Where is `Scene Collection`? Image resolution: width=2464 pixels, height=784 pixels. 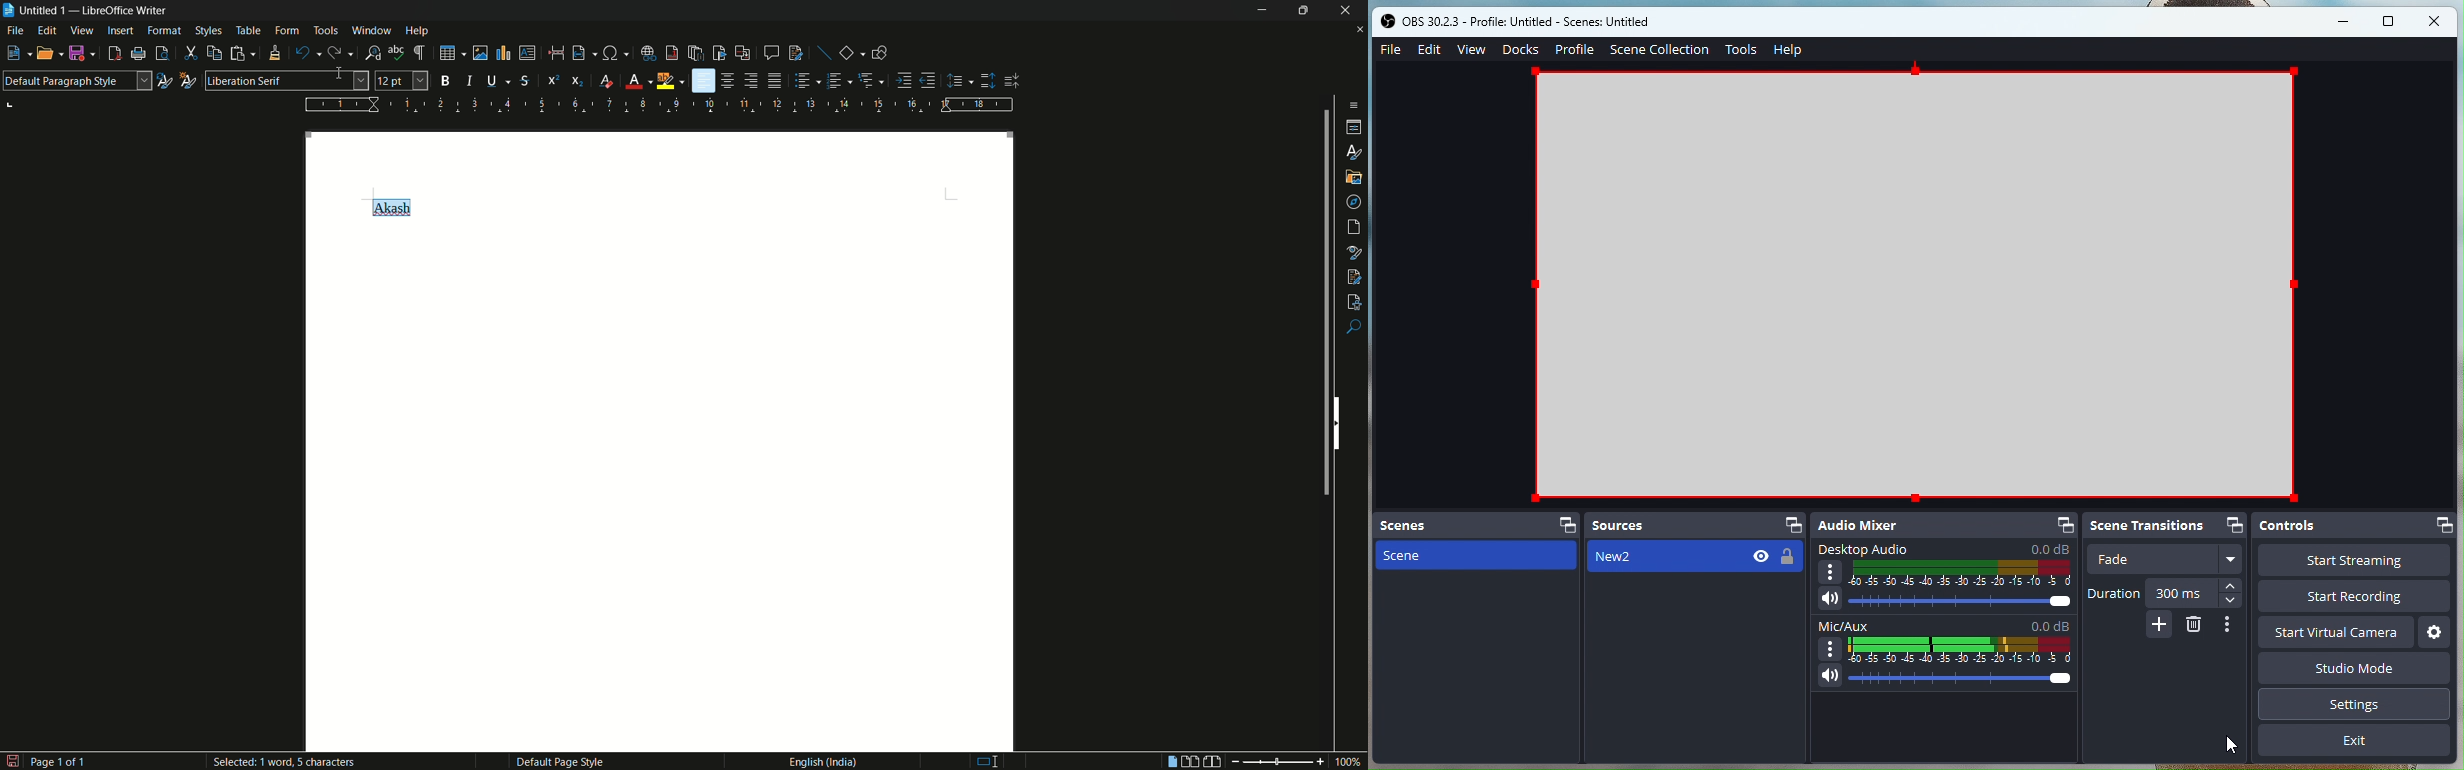 Scene Collection is located at coordinates (1660, 49).